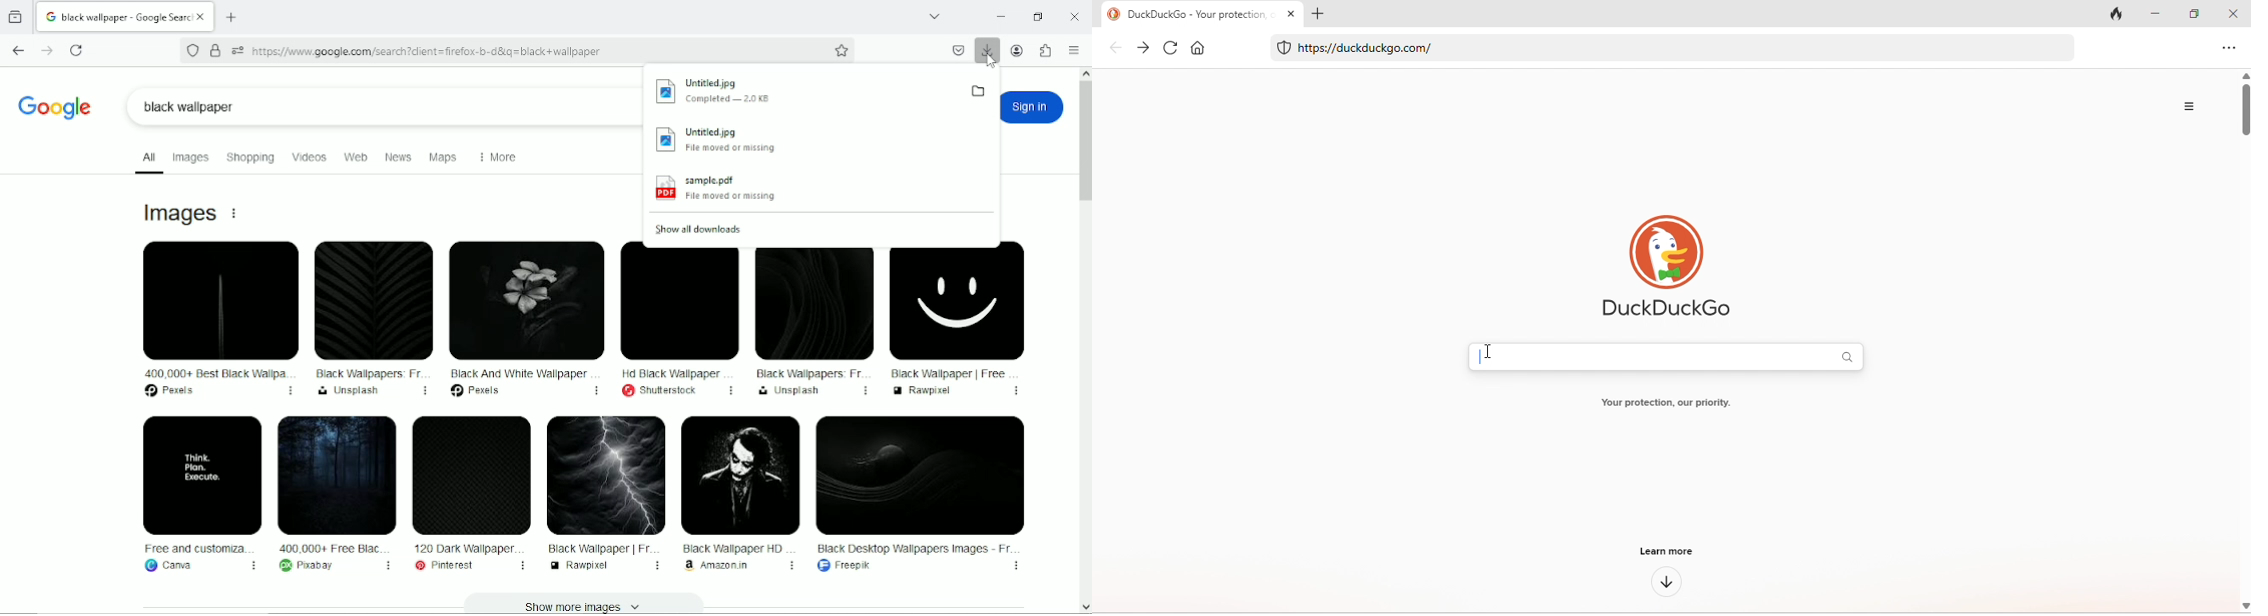 This screenshot has width=2268, height=616. What do you see at coordinates (2156, 12) in the screenshot?
I see `minimize` at bounding box center [2156, 12].